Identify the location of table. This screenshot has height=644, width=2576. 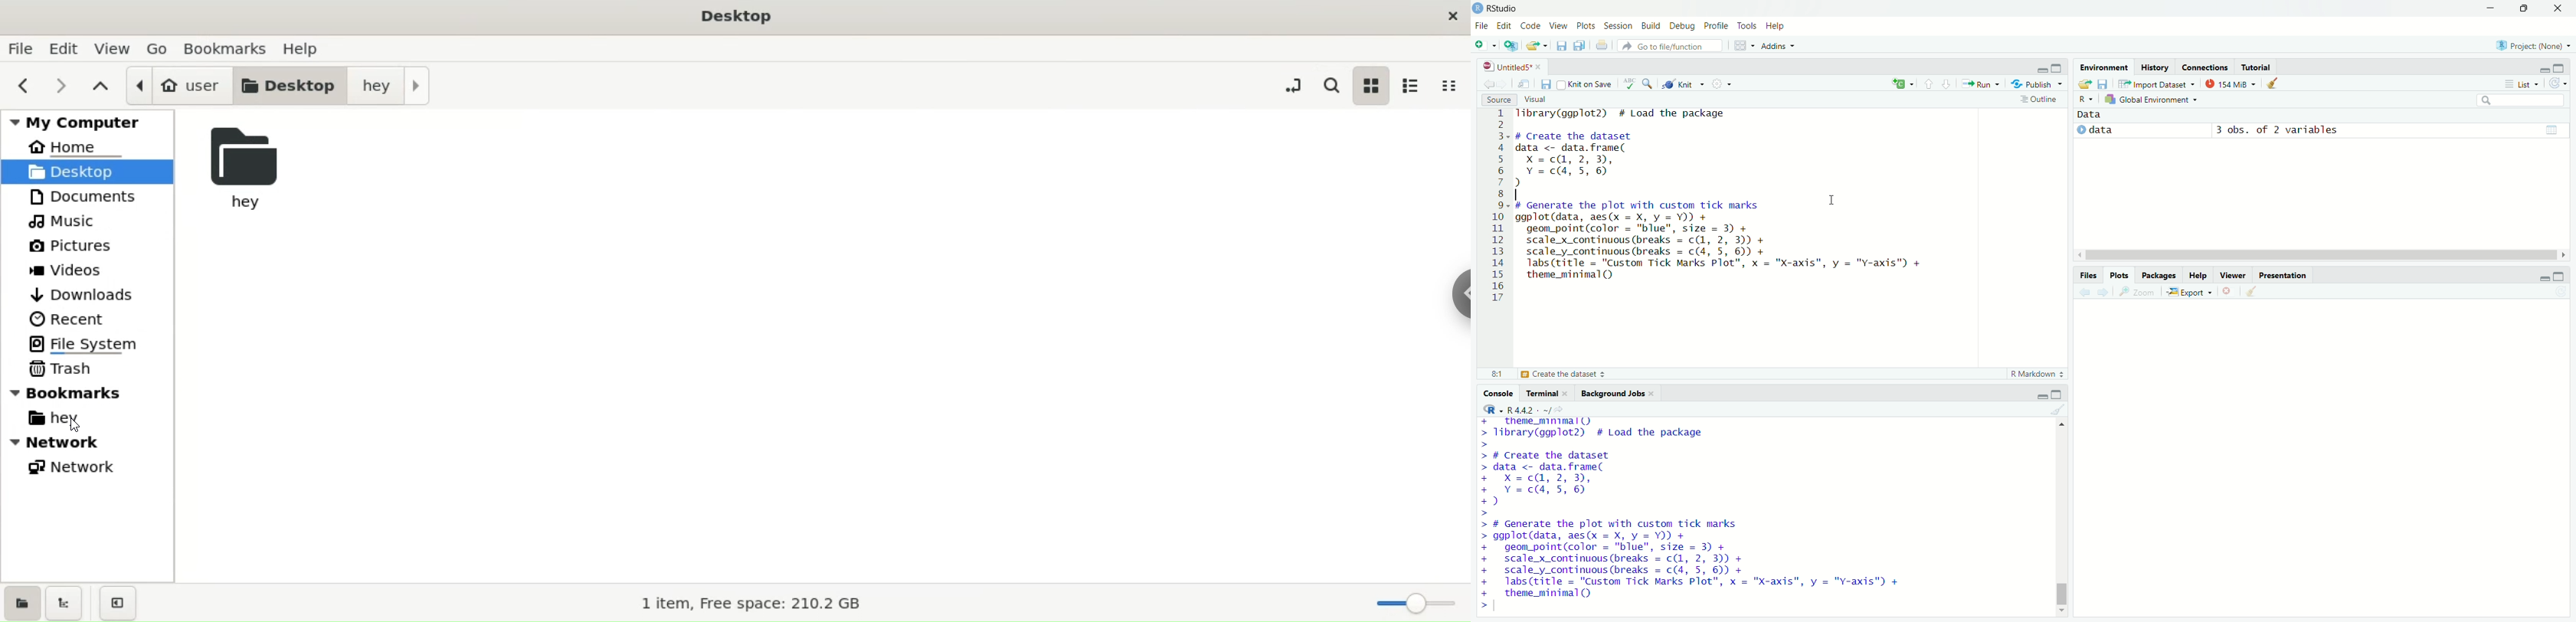
(2552, 129).